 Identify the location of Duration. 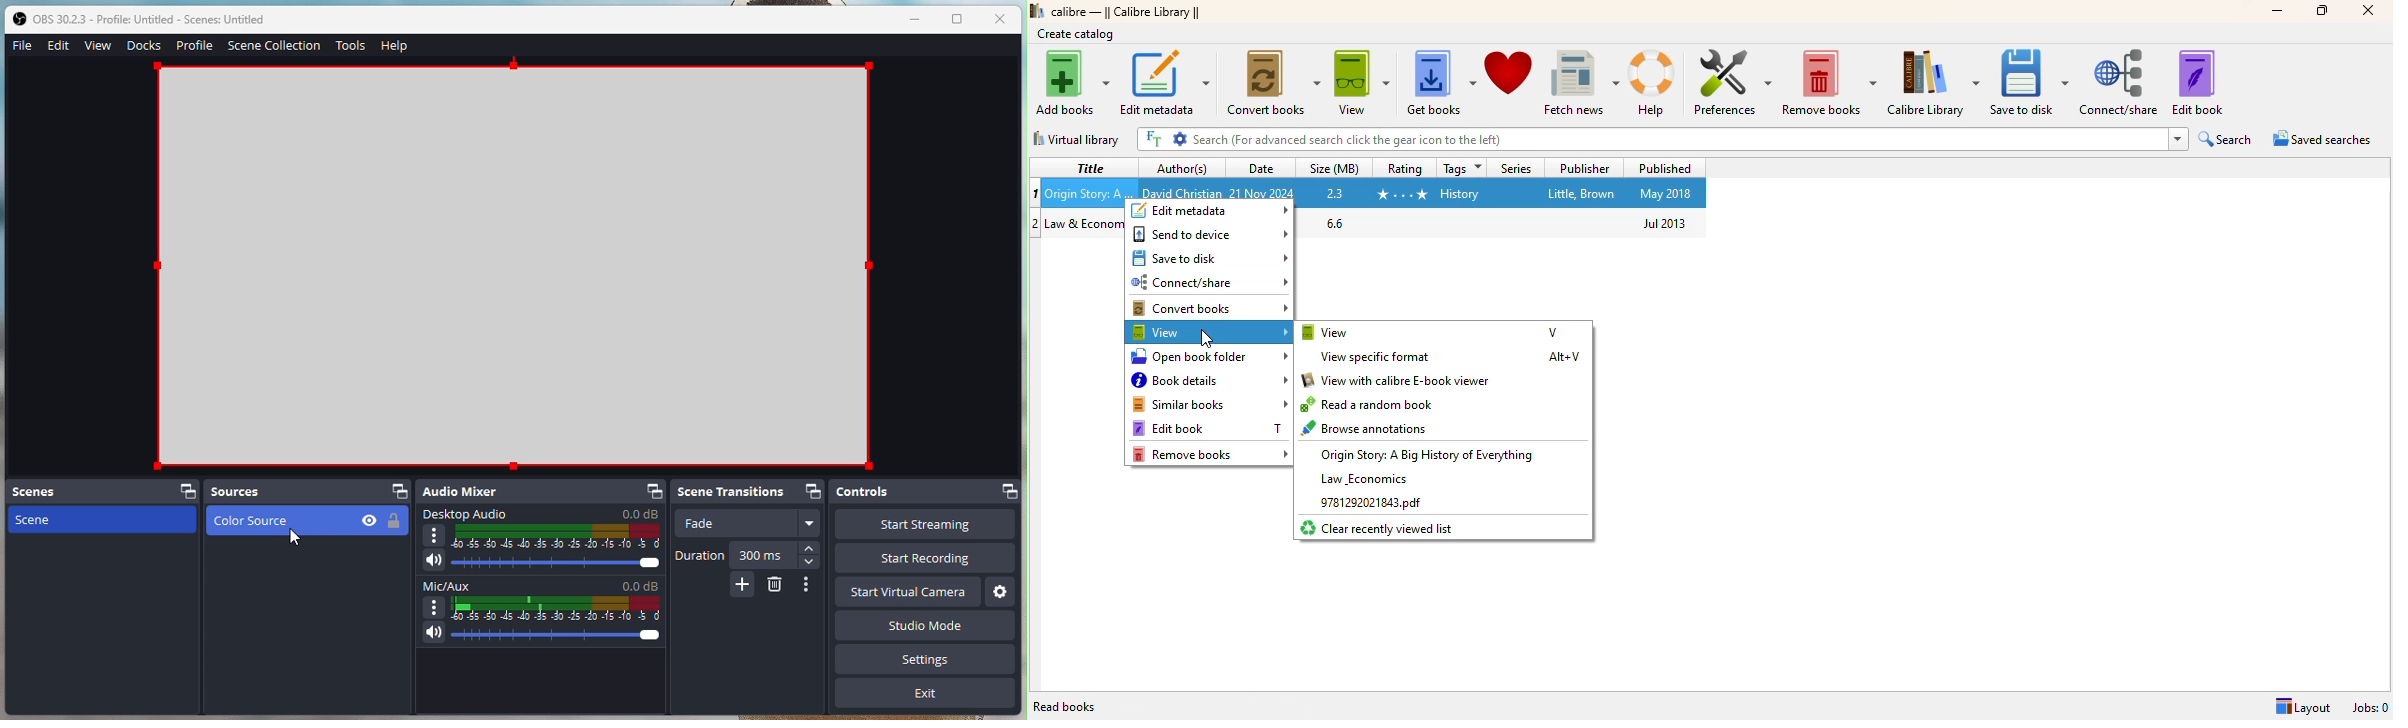
(748, 555).